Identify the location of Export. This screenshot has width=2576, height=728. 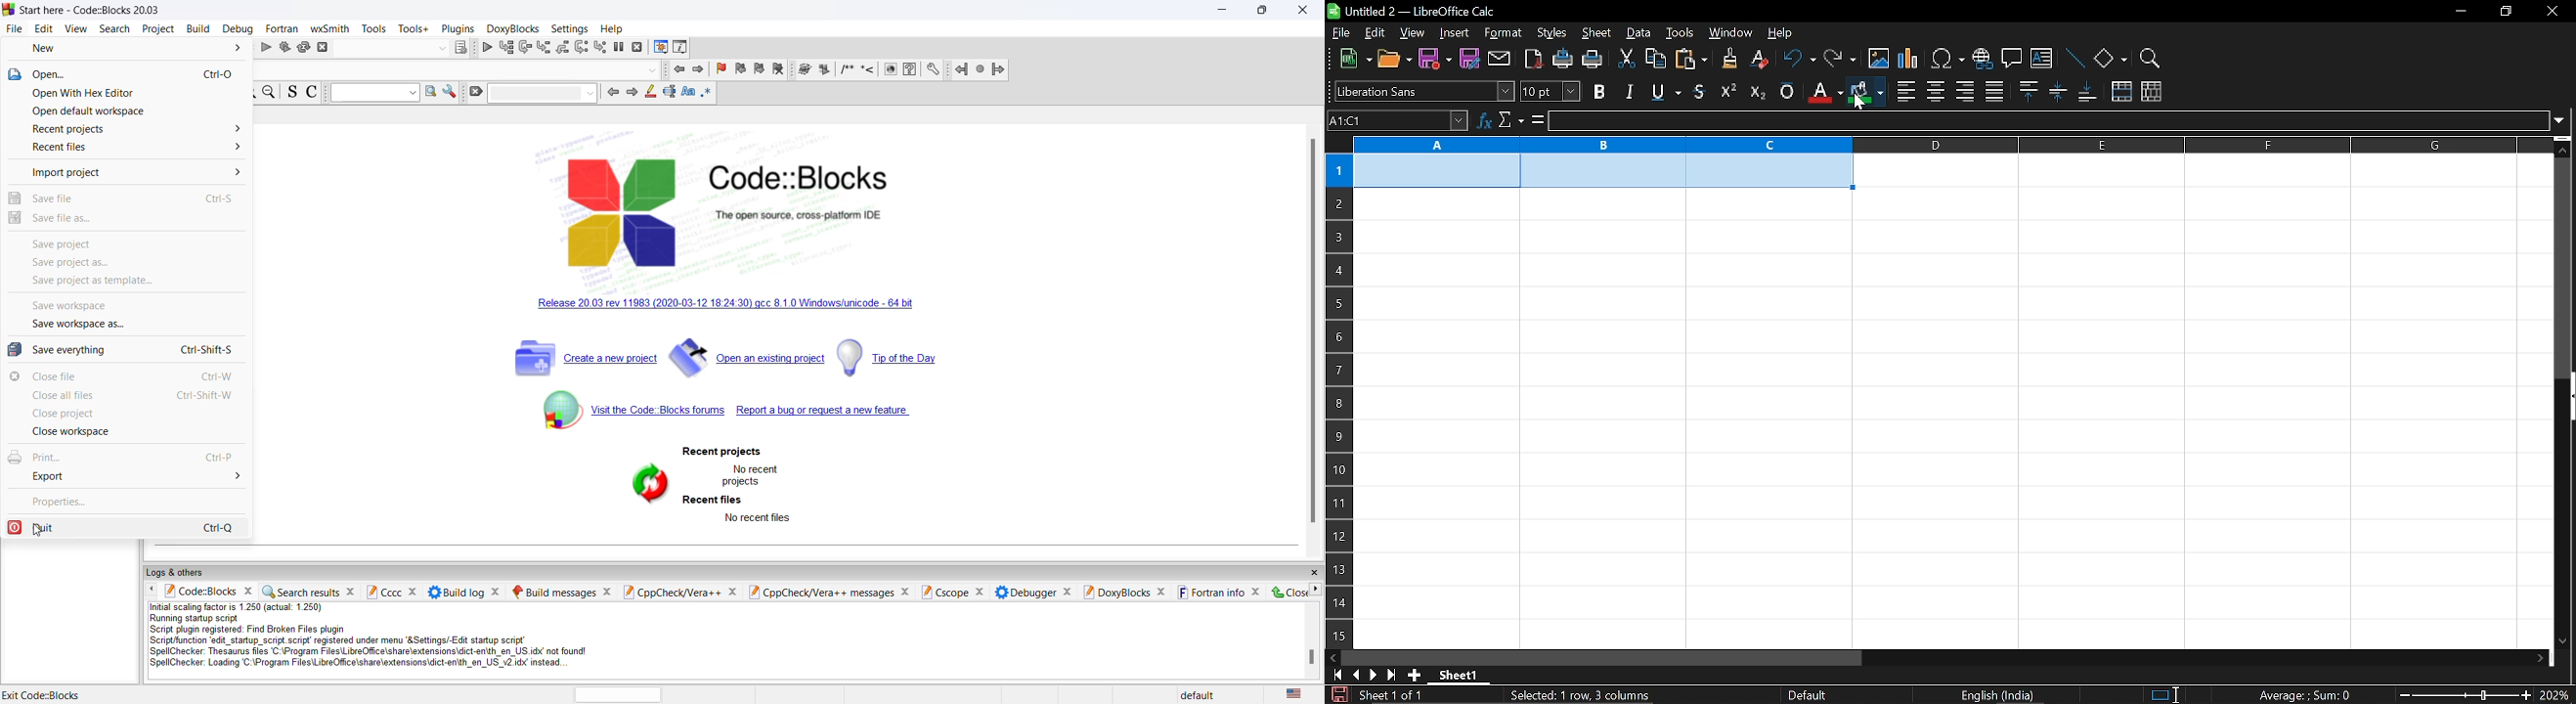
(135, 476).